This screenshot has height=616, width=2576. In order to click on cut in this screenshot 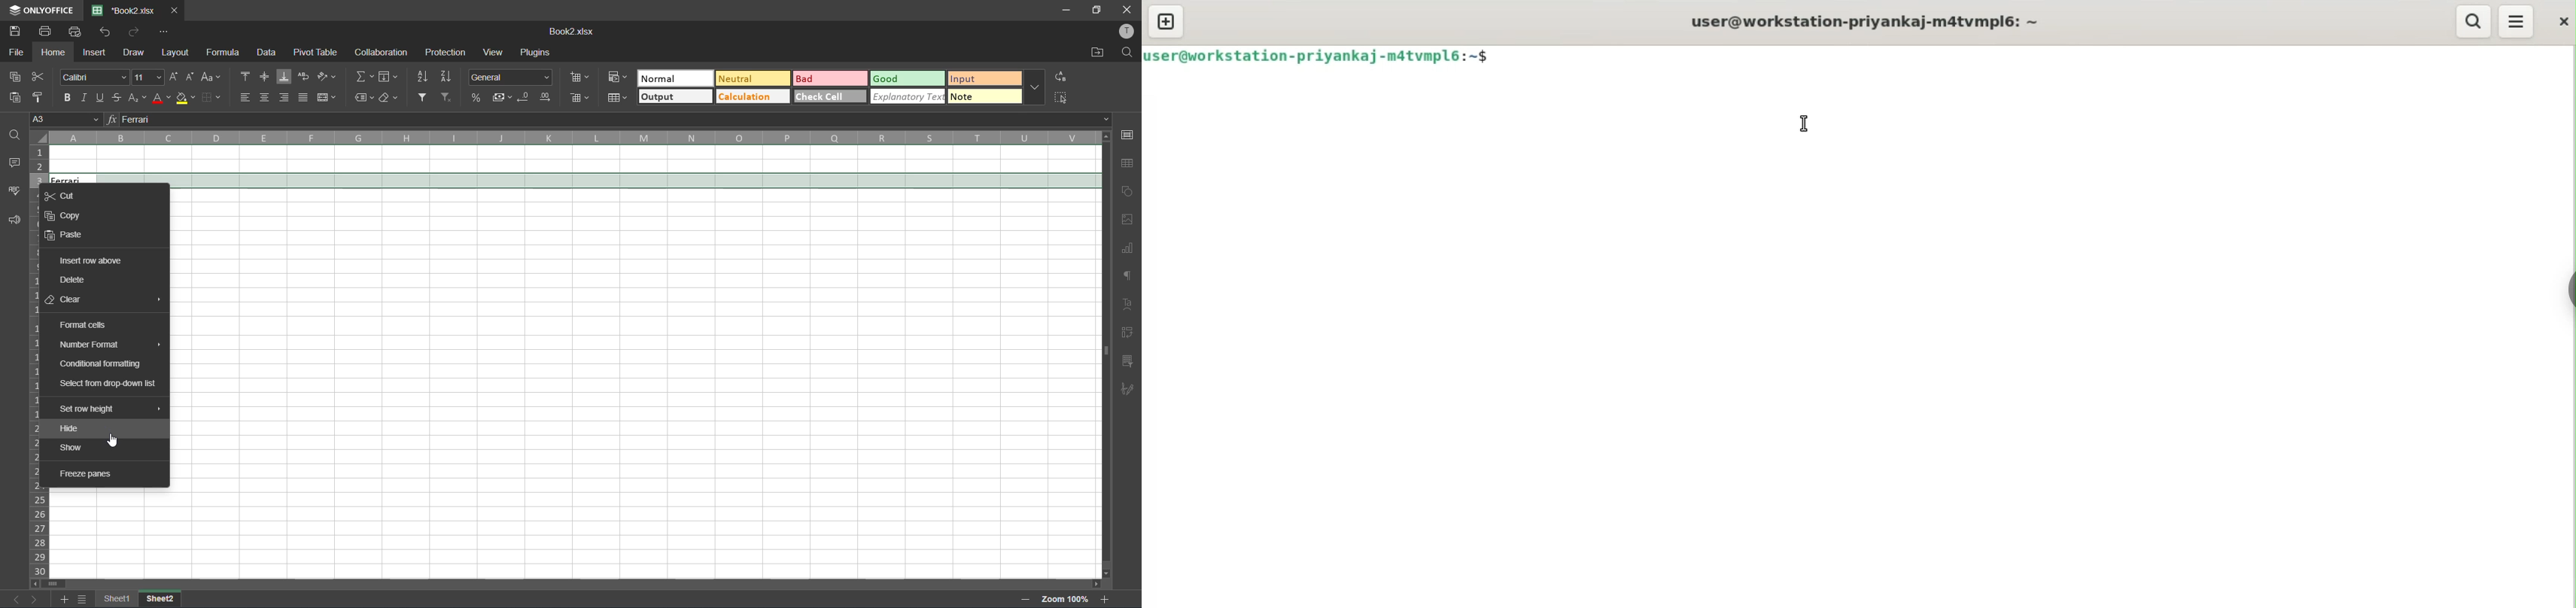, I will do `click(38, 77)`.